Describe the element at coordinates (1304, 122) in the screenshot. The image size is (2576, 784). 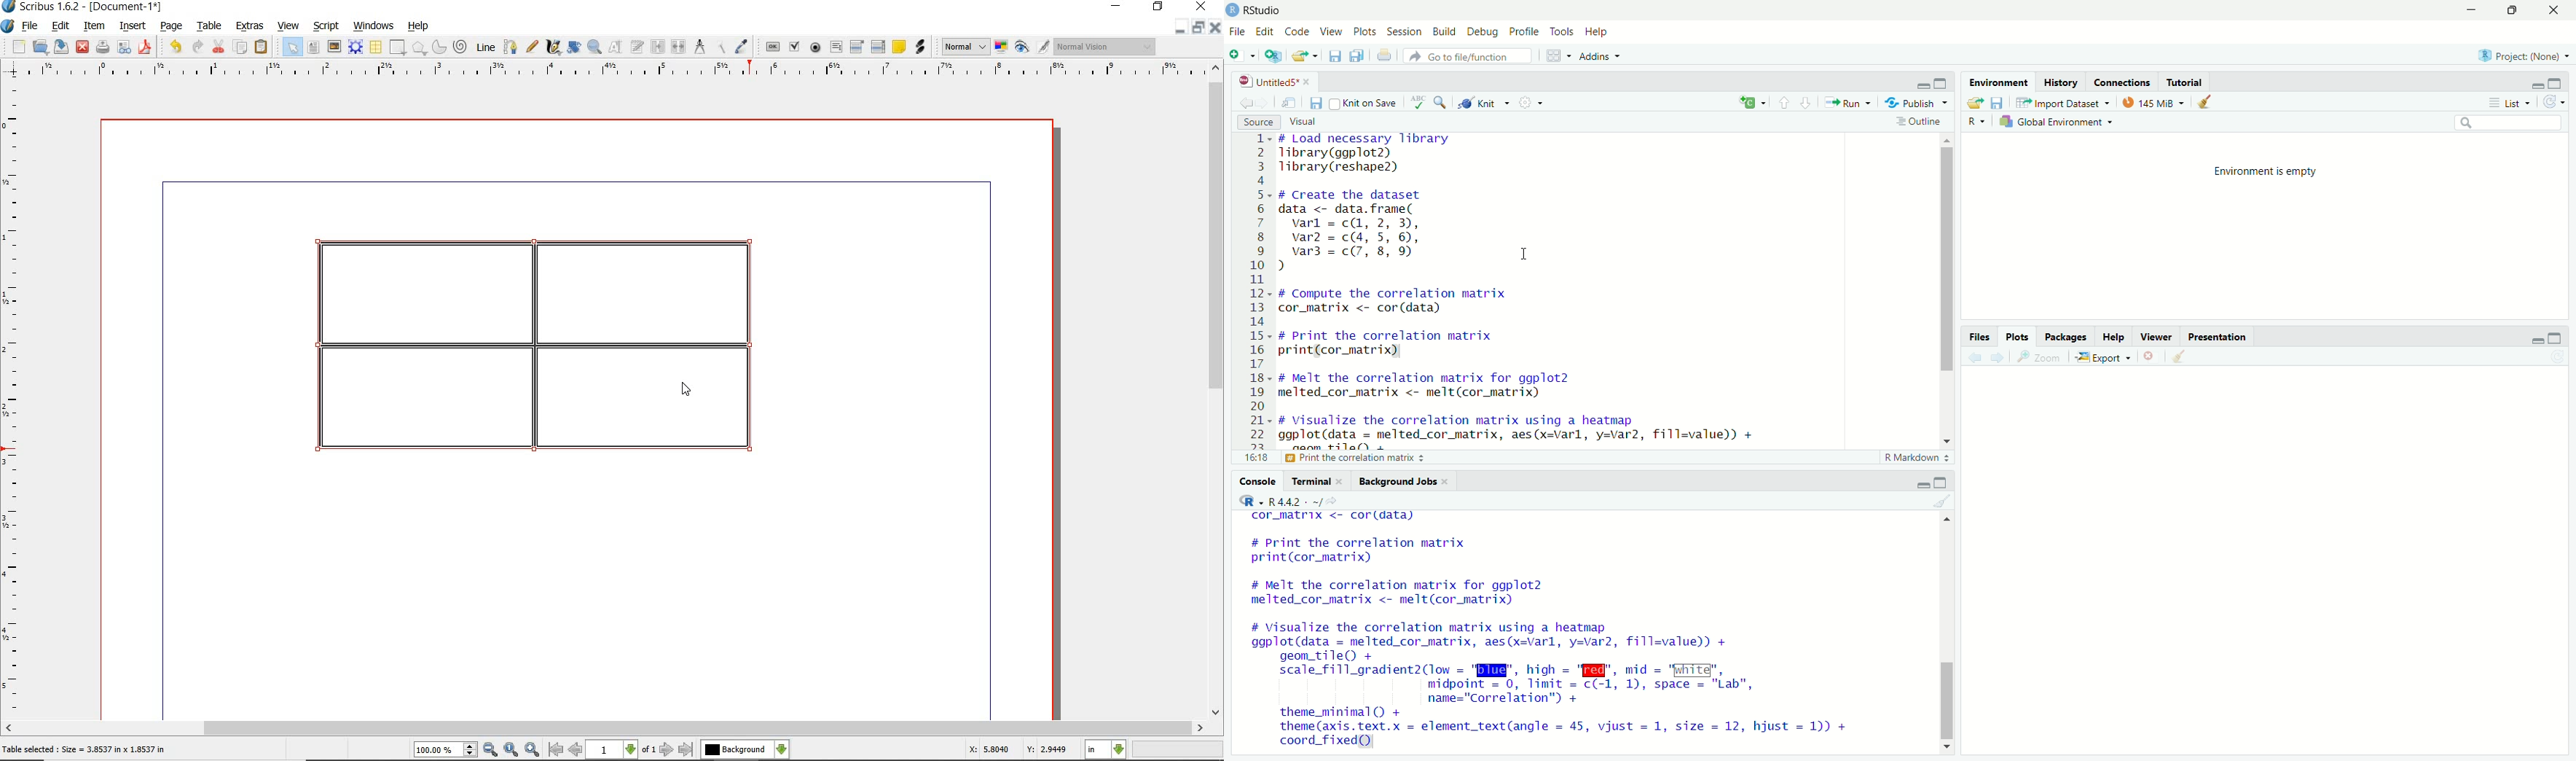
I see `visual` at that location.